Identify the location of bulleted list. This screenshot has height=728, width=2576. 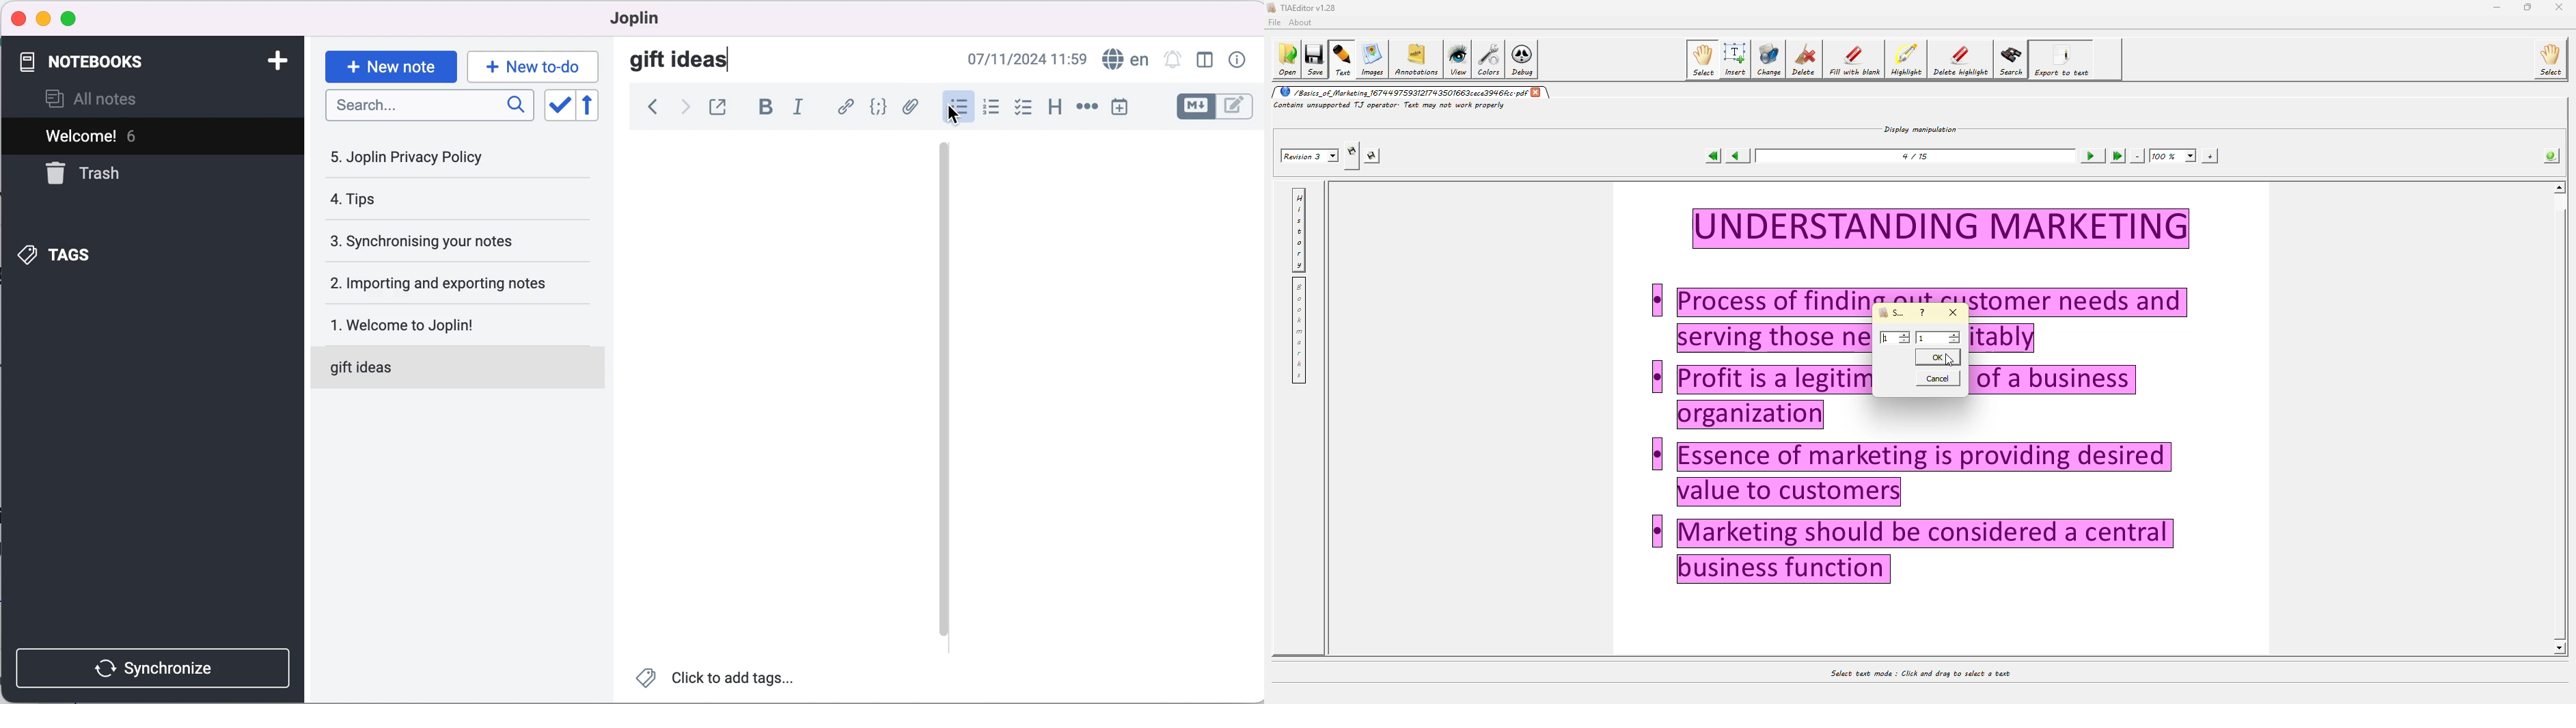
(957, 106).